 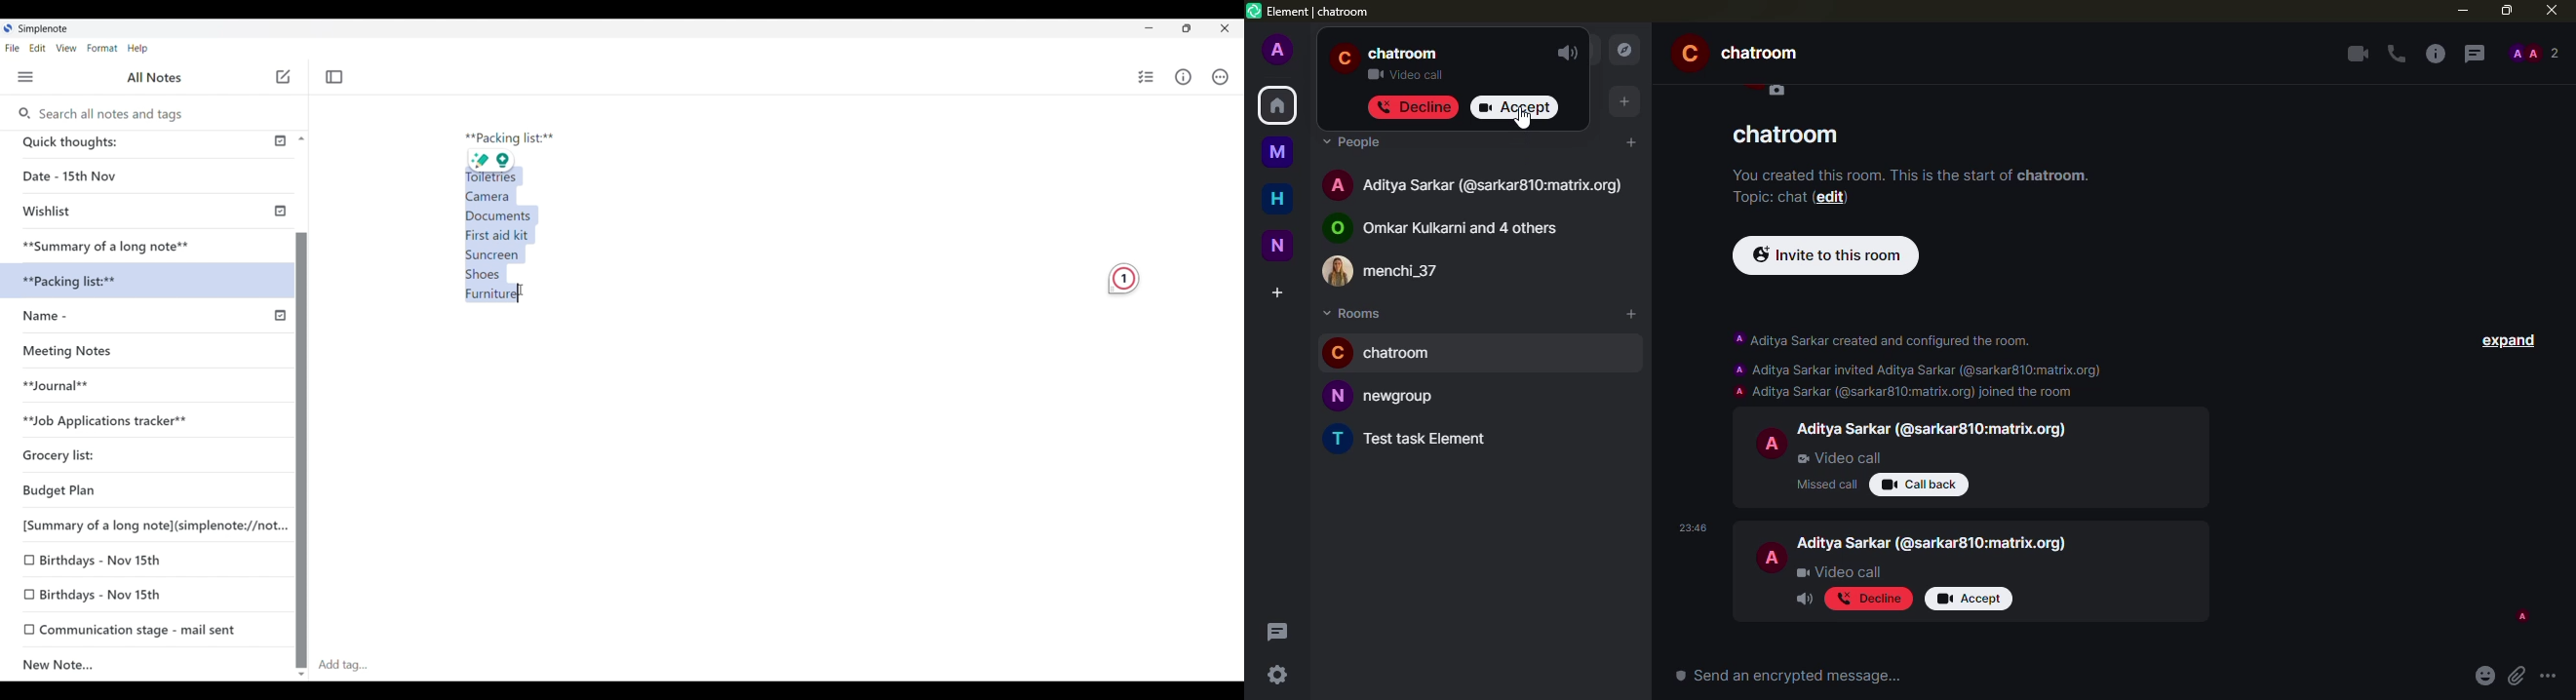 What do you see at coordinates (108, 244) in the screenshot?
I see `Summary of a long note` at bounding box center [108, 244].